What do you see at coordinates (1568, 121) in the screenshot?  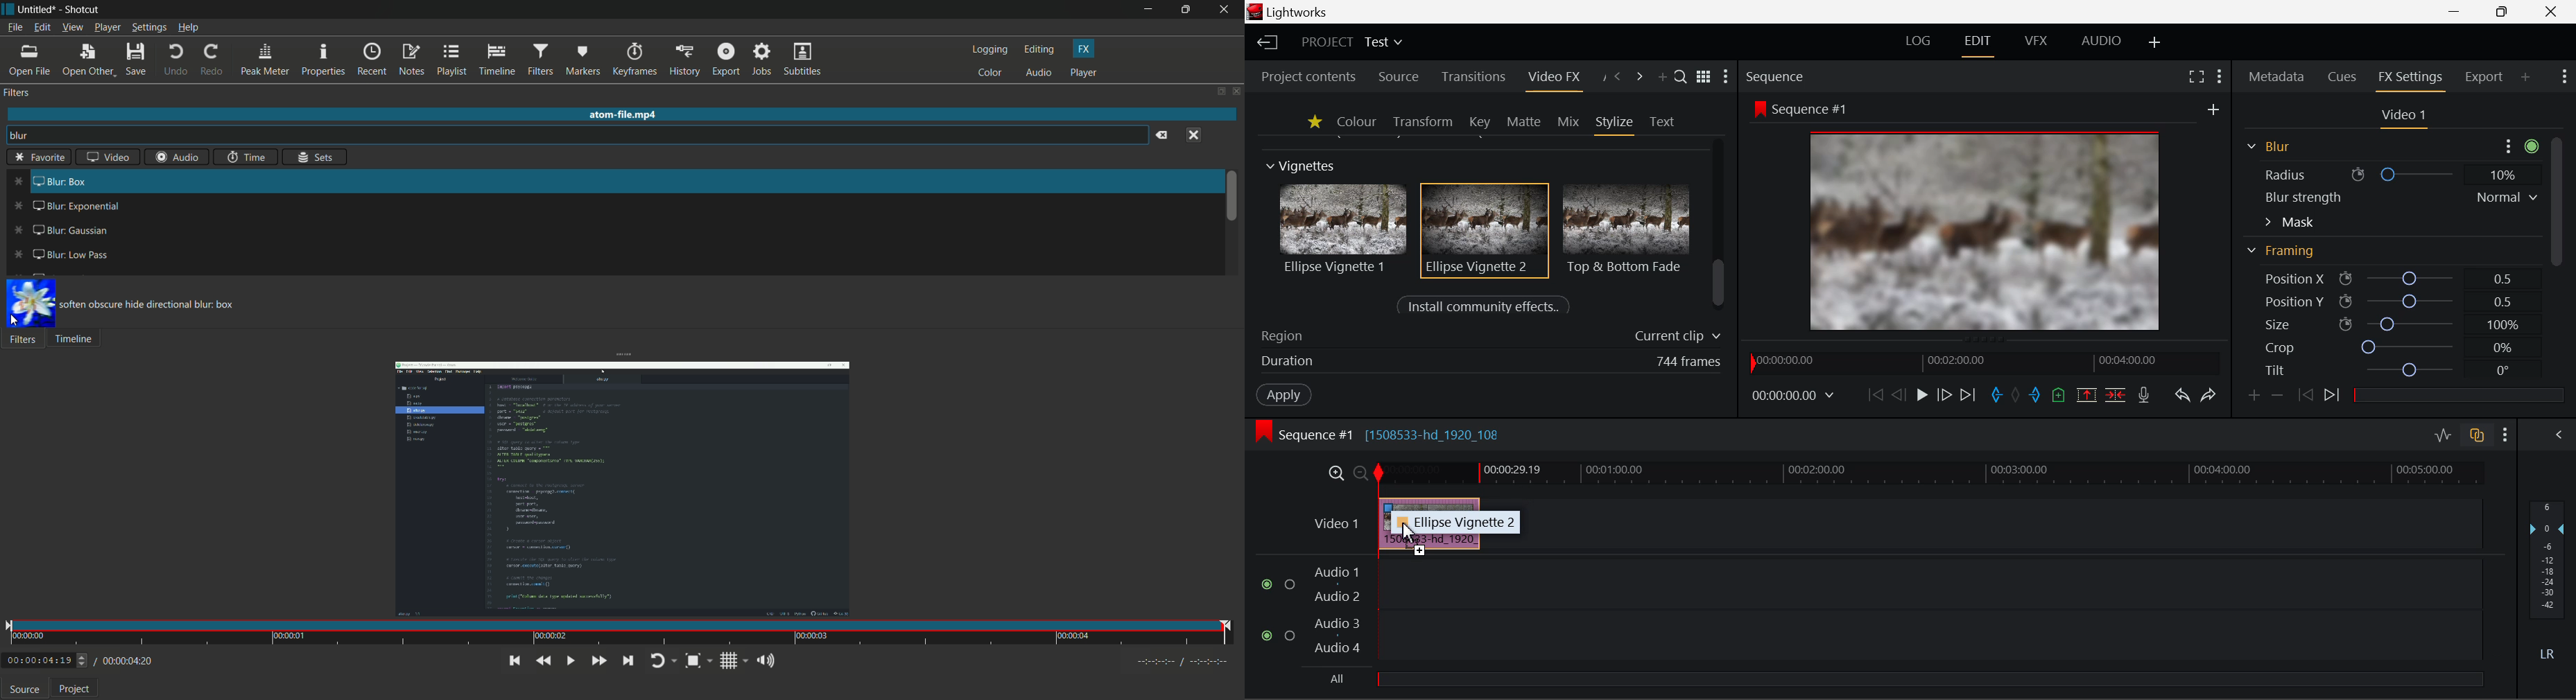 I see `Mix` at bounding box center [1568, 121].